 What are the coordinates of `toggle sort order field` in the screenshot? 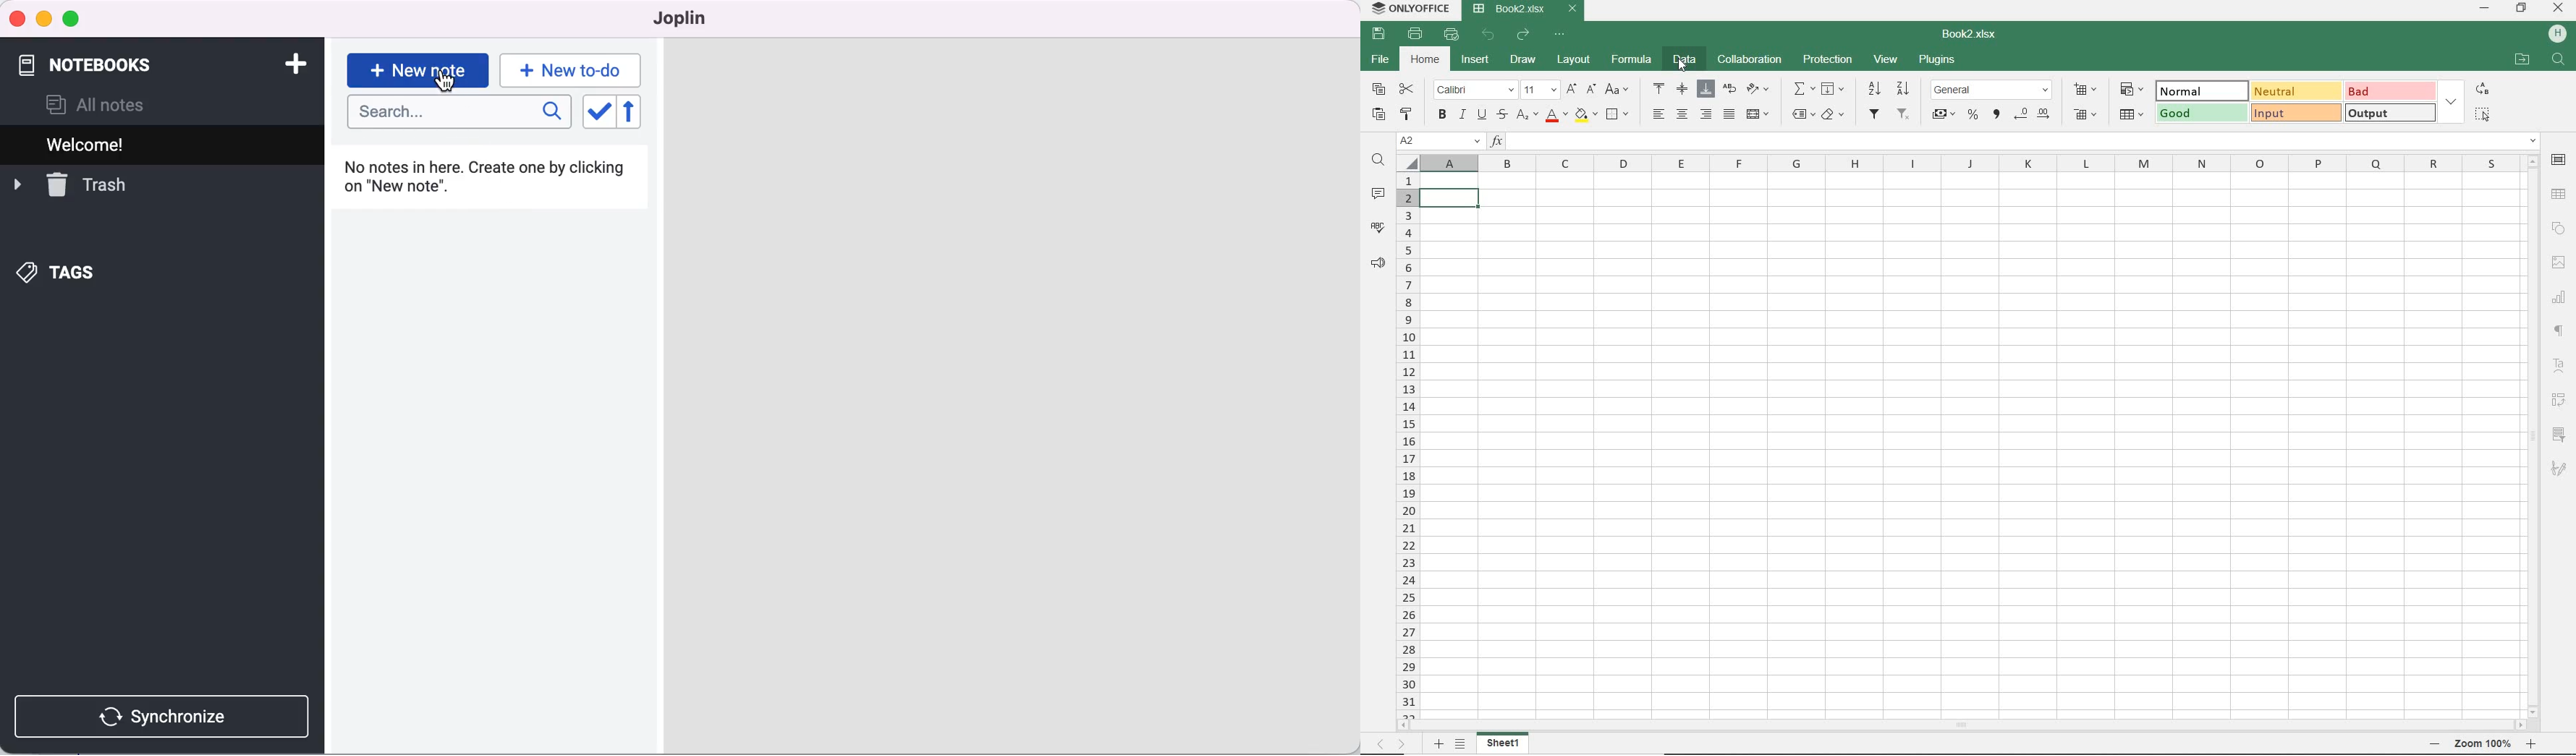 It's located at (598, 113).